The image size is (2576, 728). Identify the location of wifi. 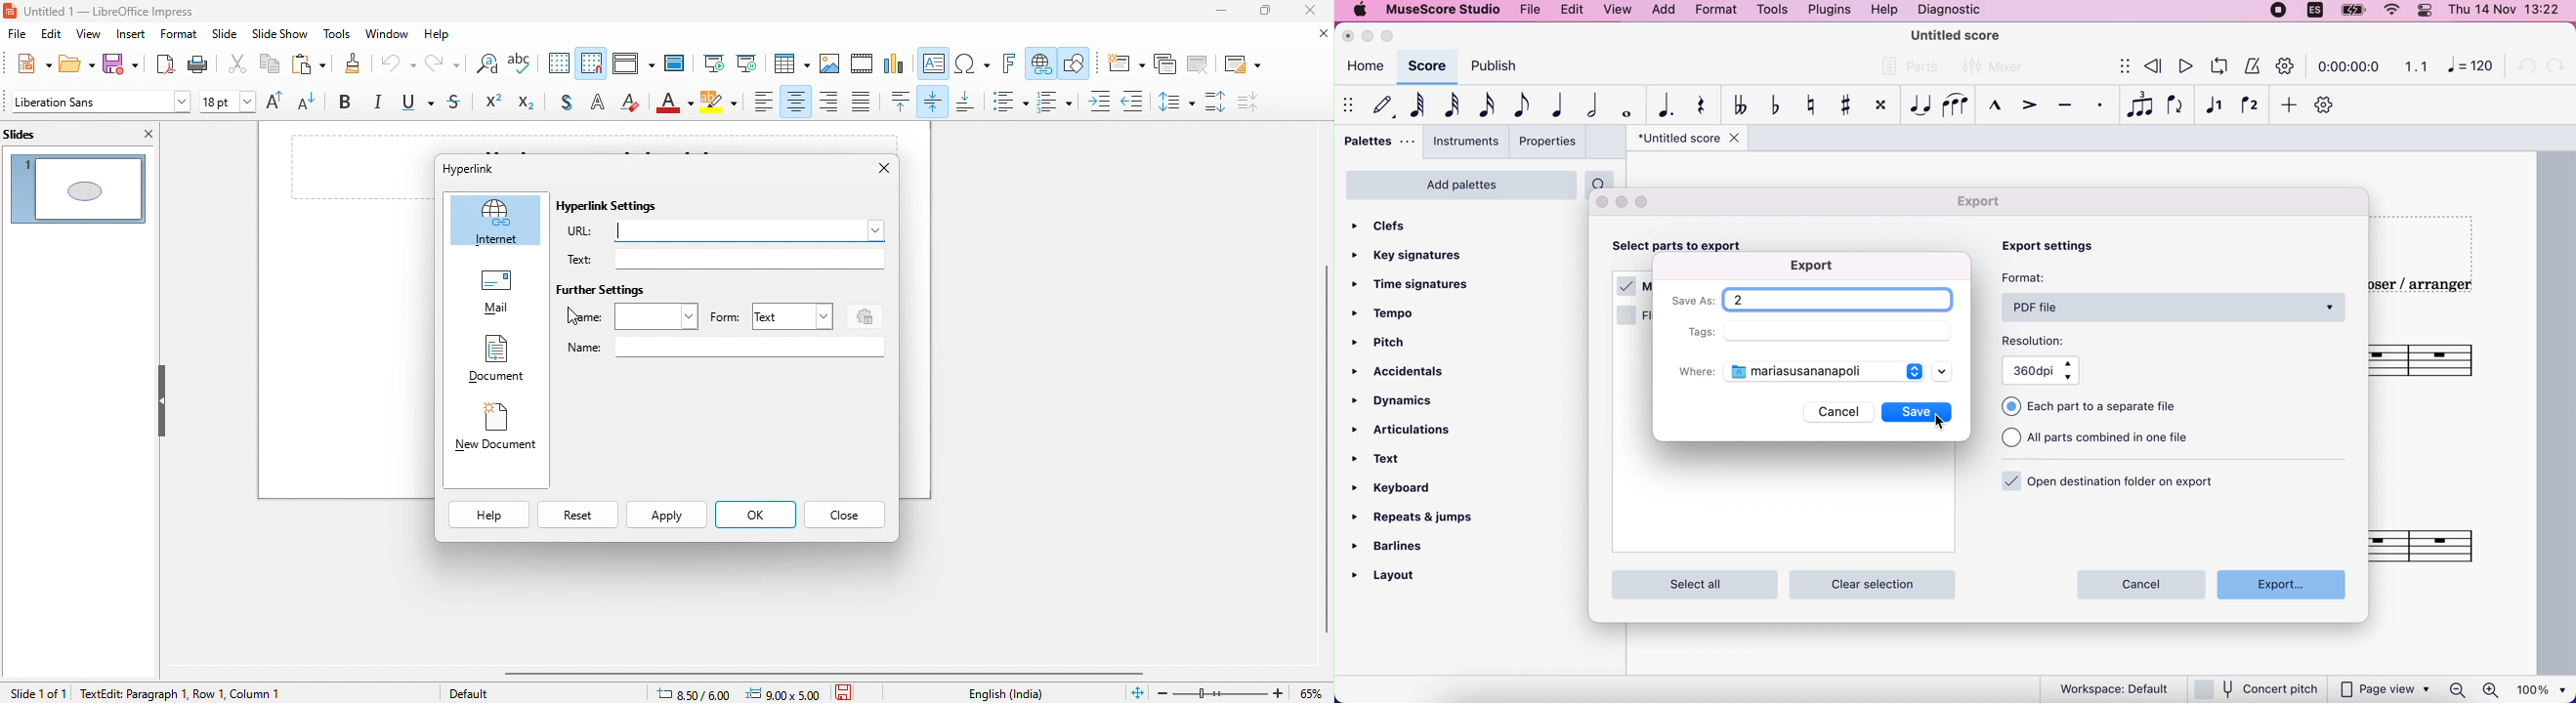
(2384, 11).